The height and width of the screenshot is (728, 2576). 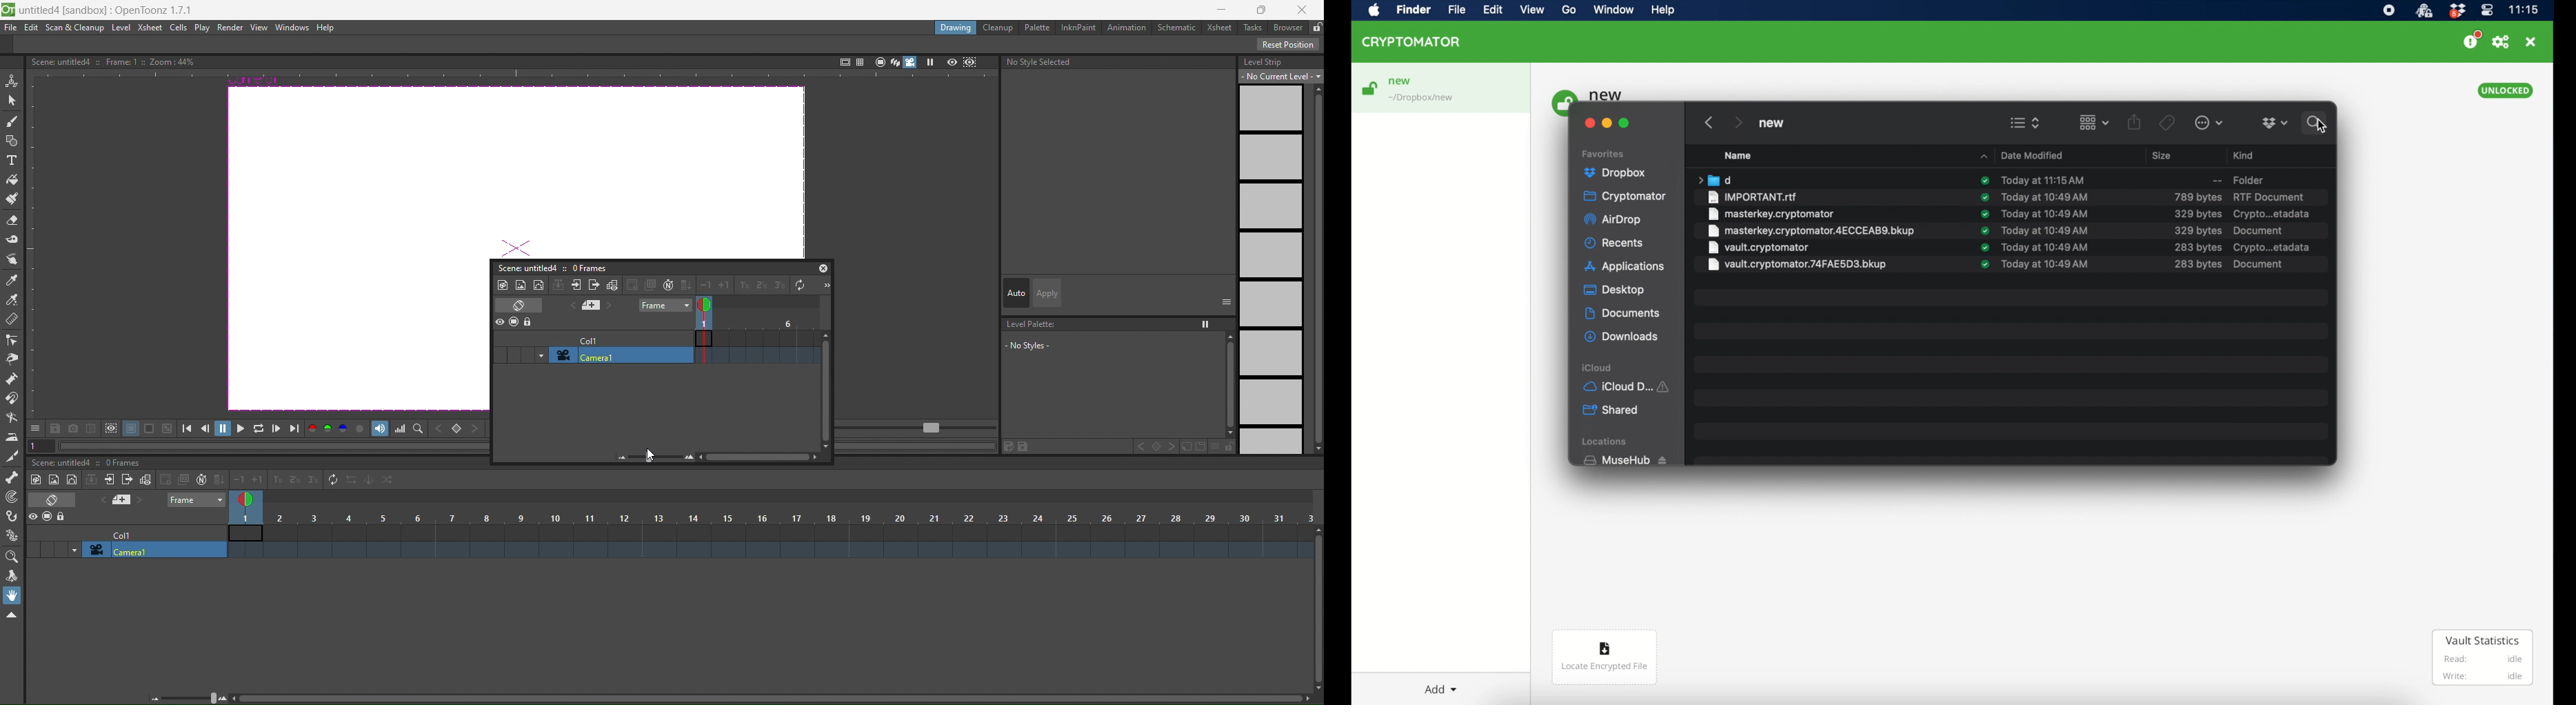 What do you see at coordinates (1422, 99) in the screenshot?
I see `location` at bounding box center [1422, 99].